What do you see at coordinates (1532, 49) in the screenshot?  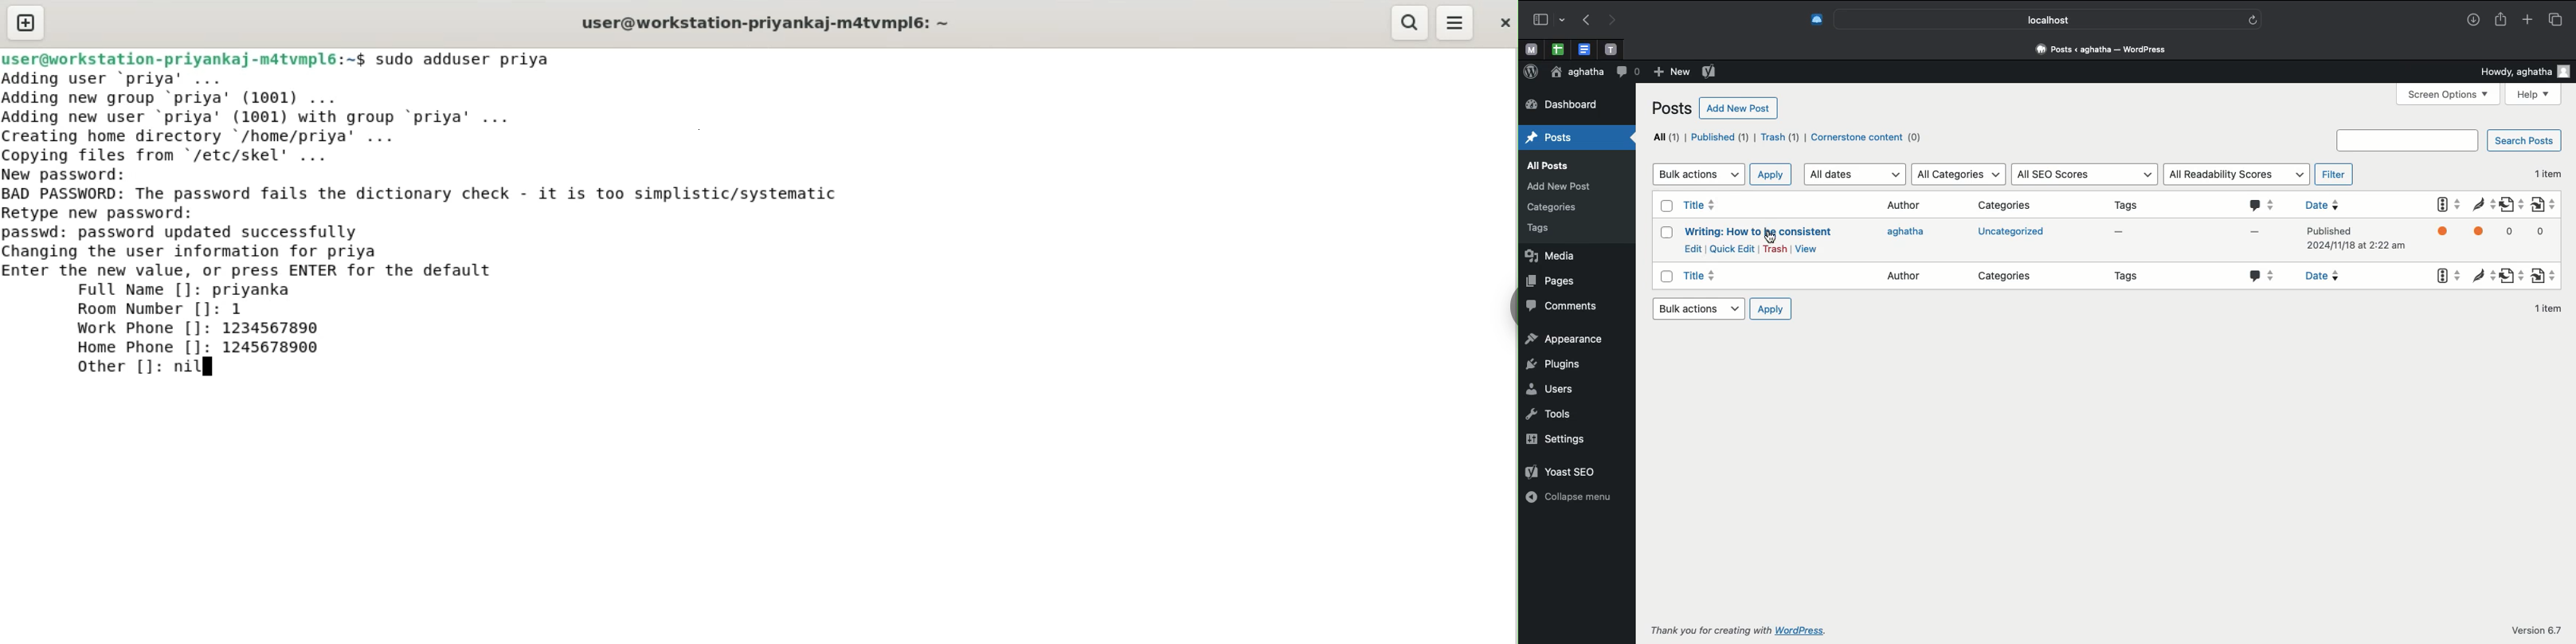 I see `Pinned tabs` at bounding box center [1532, 49].